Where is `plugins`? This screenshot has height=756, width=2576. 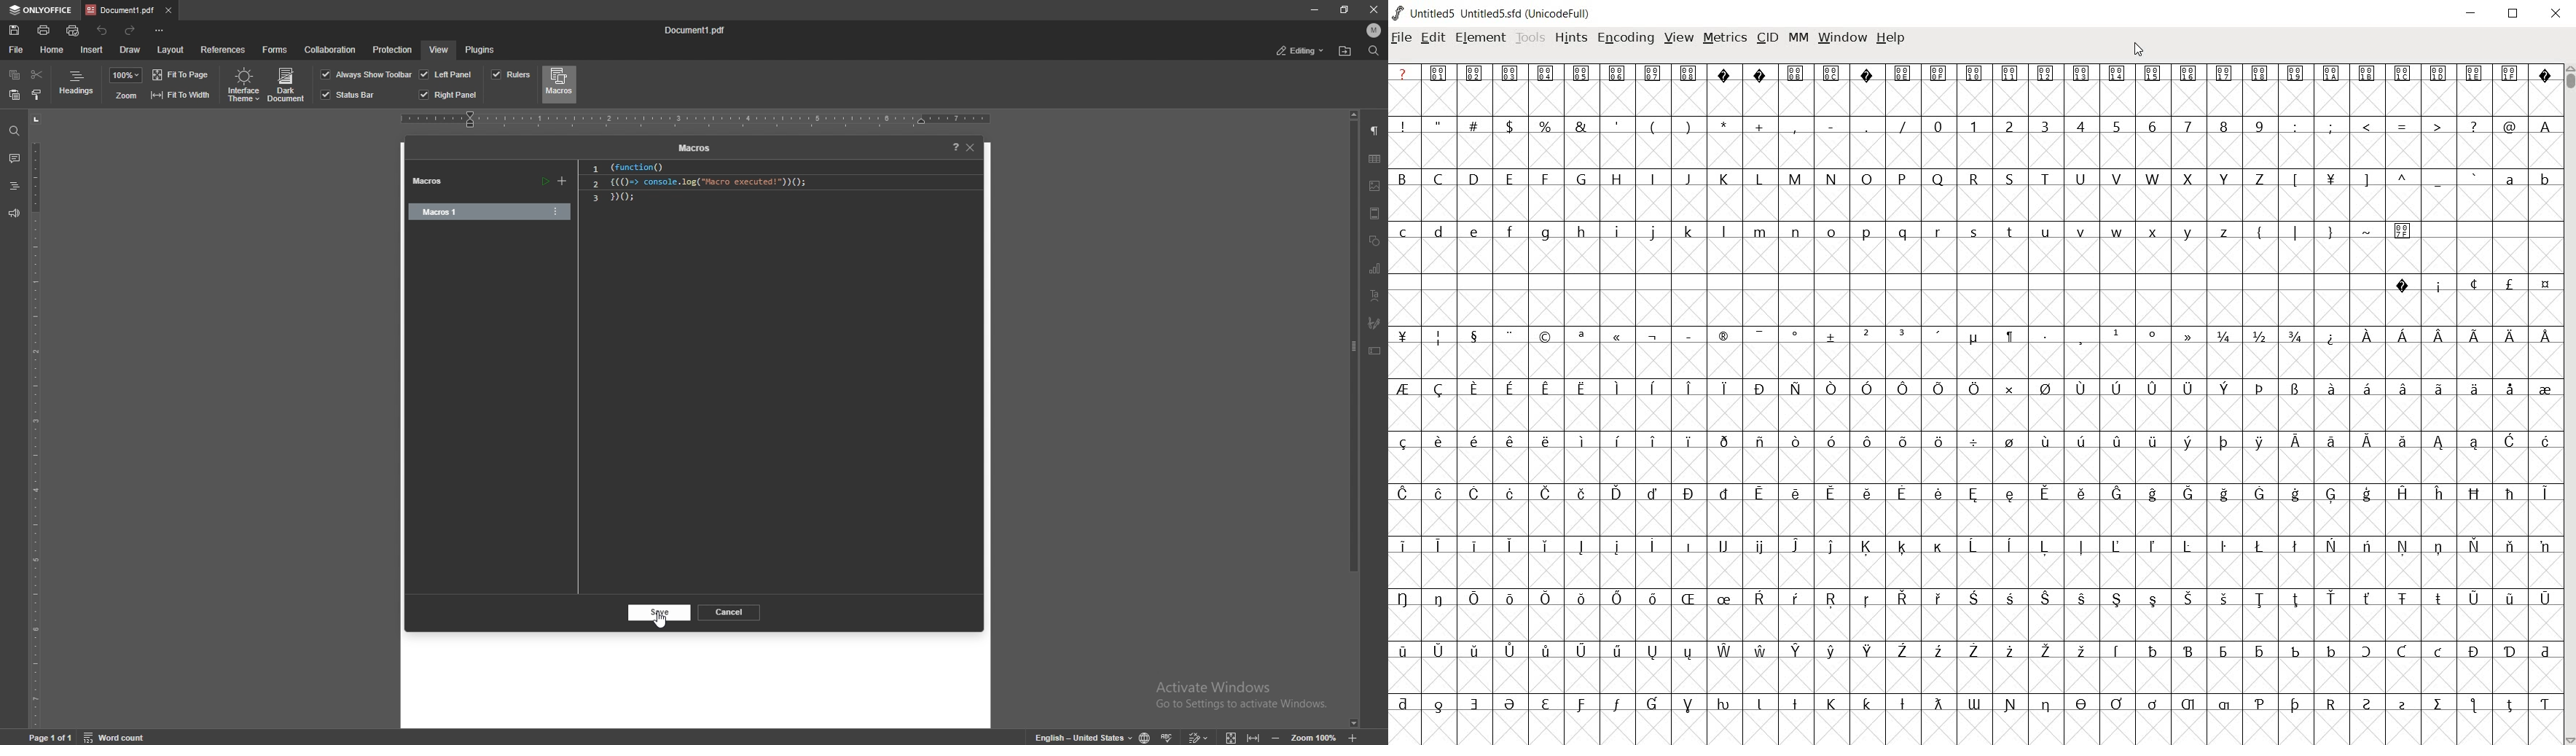 plugins is located at coordinates (481, 49).